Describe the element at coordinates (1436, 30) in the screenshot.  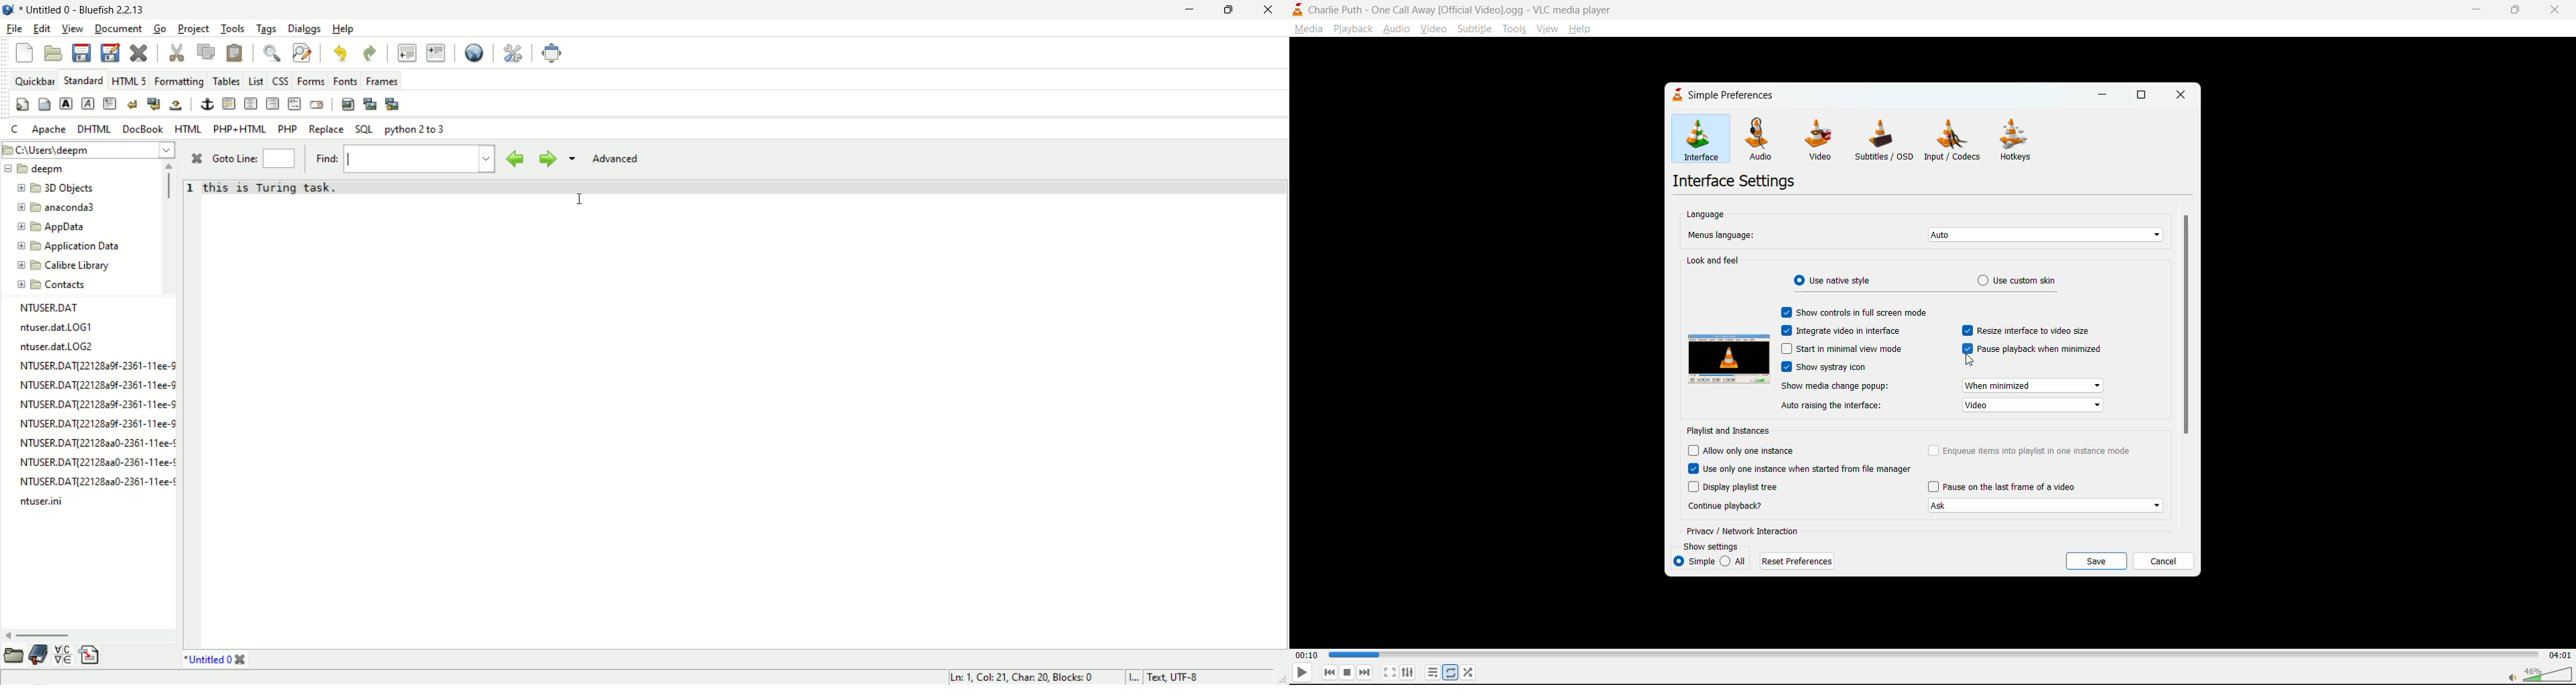
I see `video` at that location.